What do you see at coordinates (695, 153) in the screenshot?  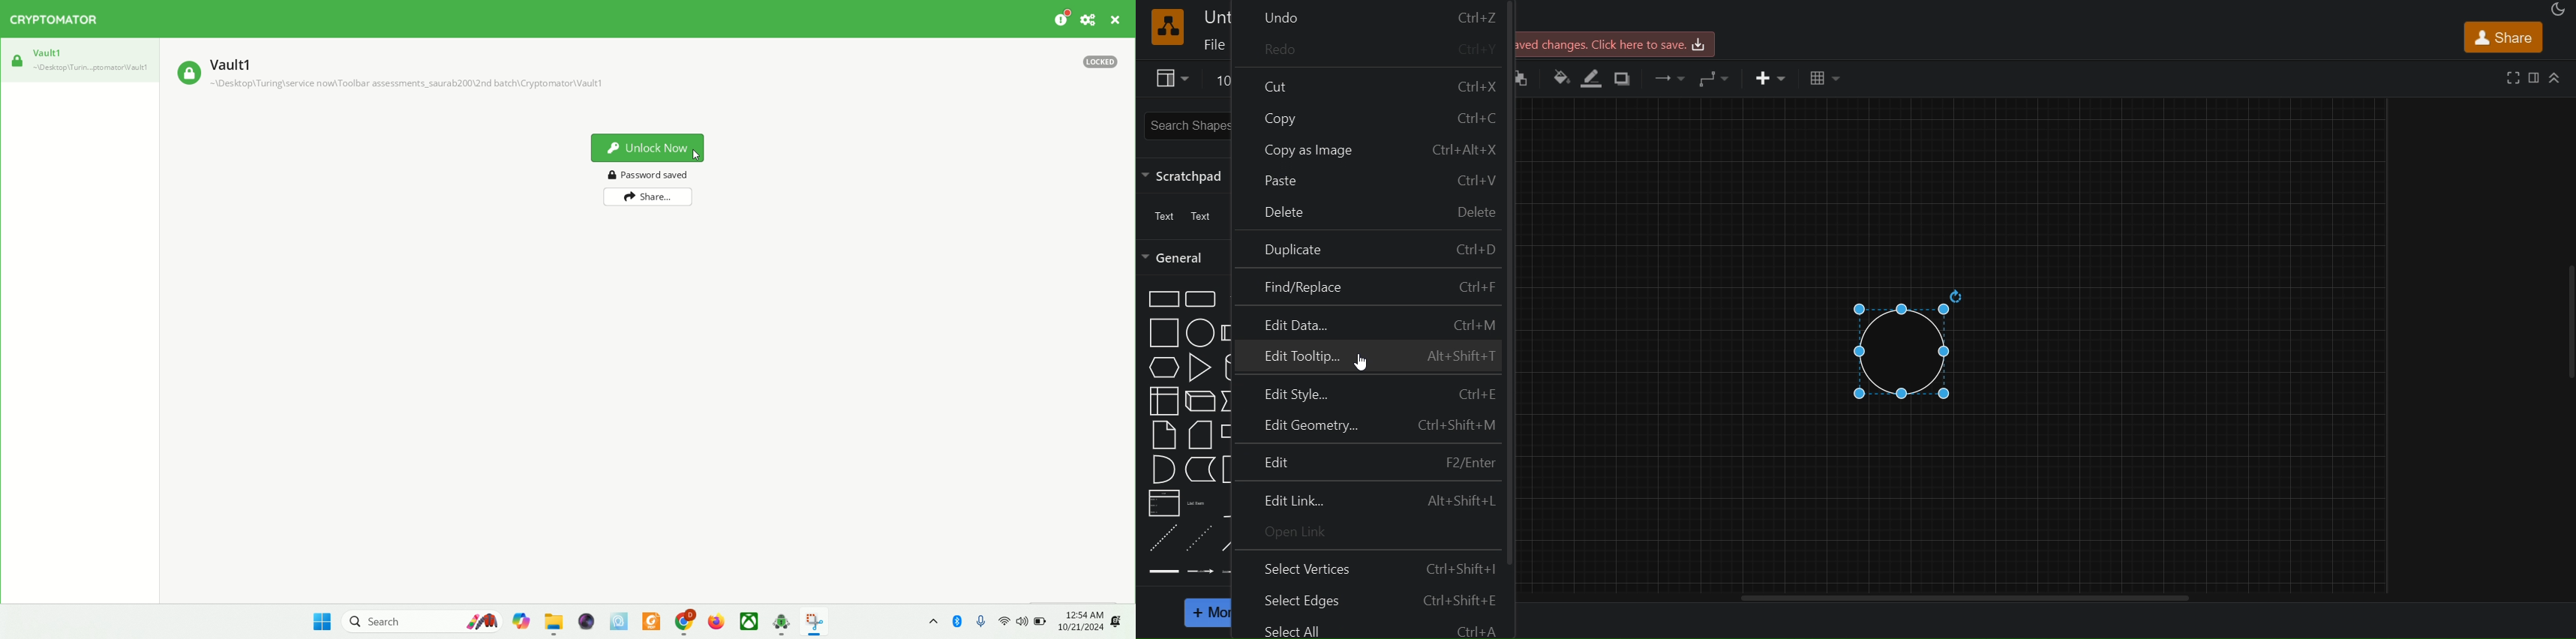 I see `Cursor` at bounding box center [695, 153].